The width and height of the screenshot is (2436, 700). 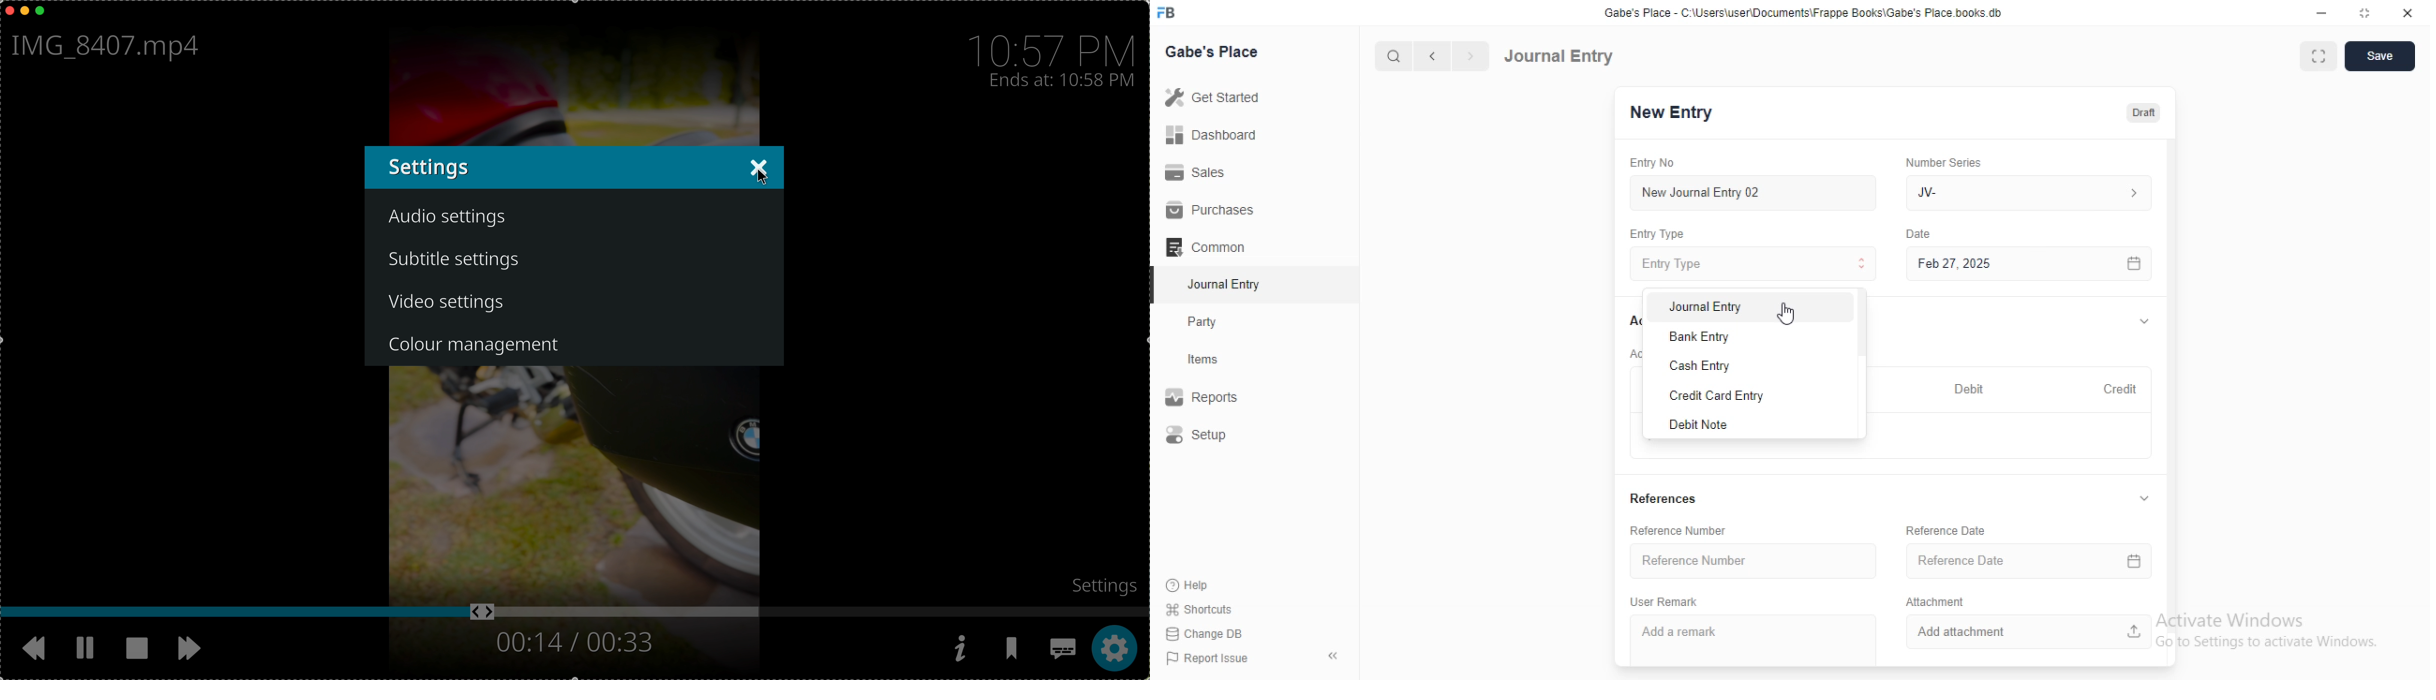 I want to click on Help, so click(x=1186, y=585).